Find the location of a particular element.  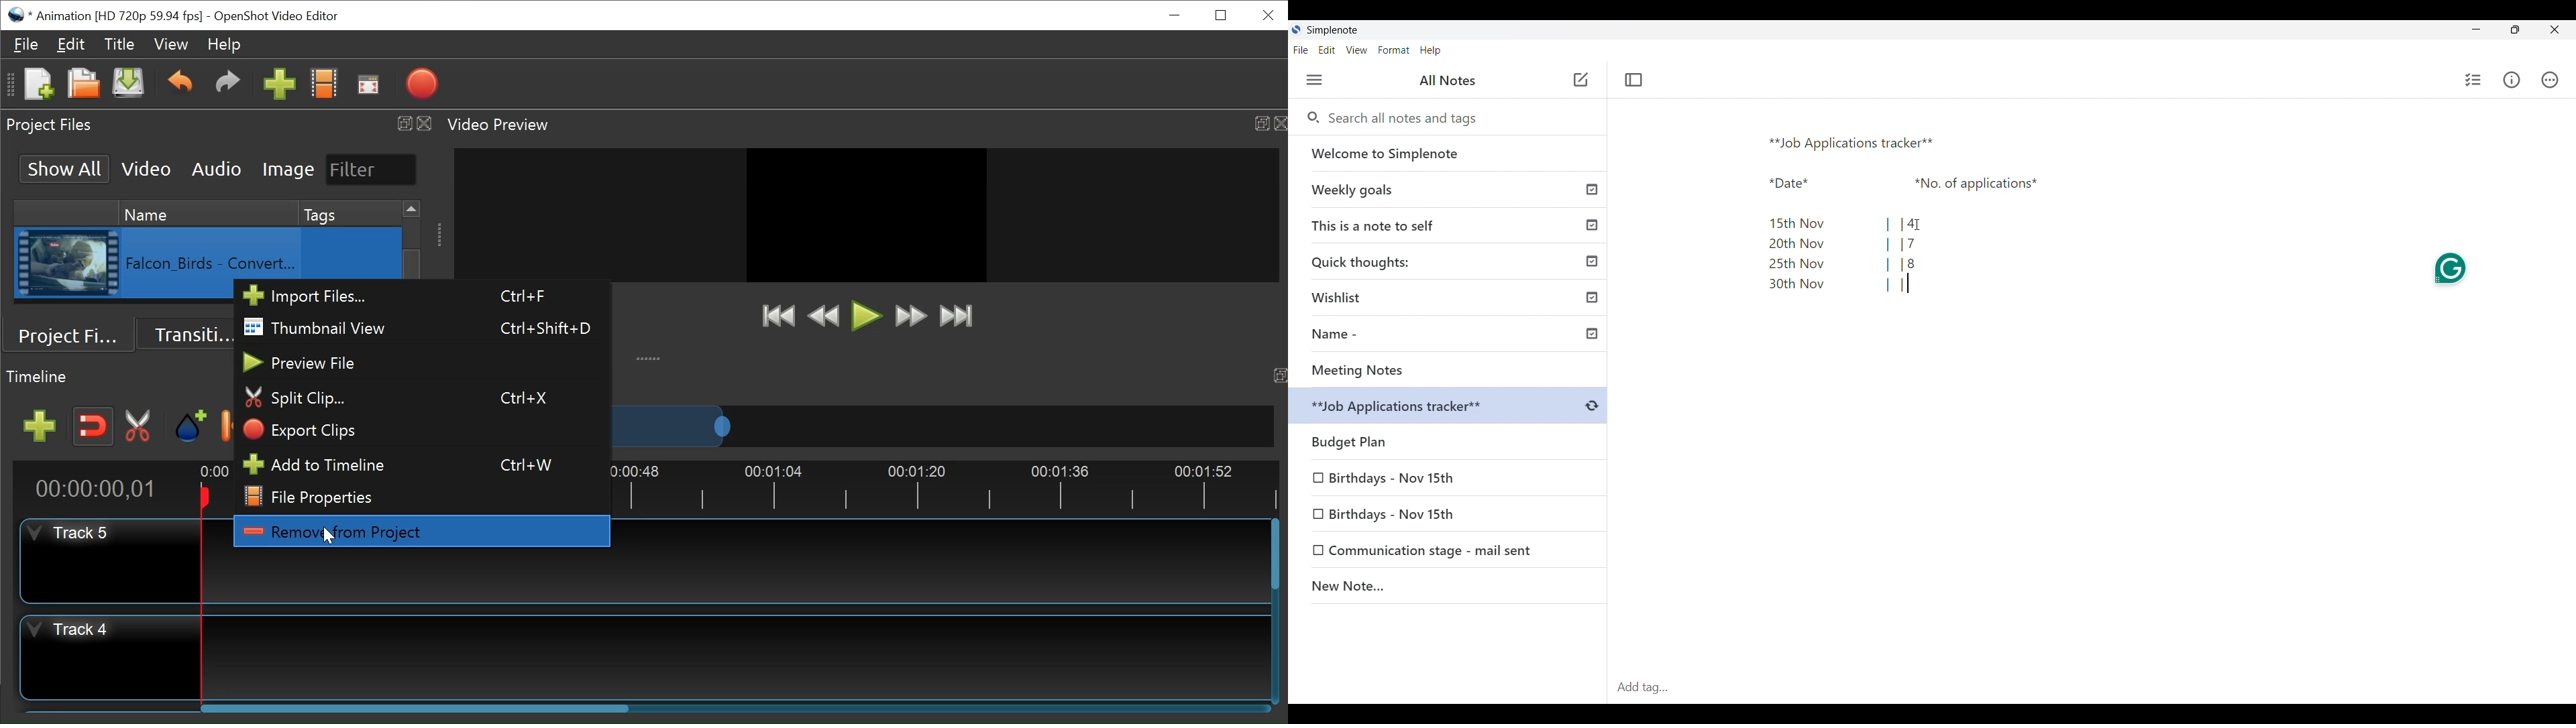

Track Header is located at coordinates (74, 533).